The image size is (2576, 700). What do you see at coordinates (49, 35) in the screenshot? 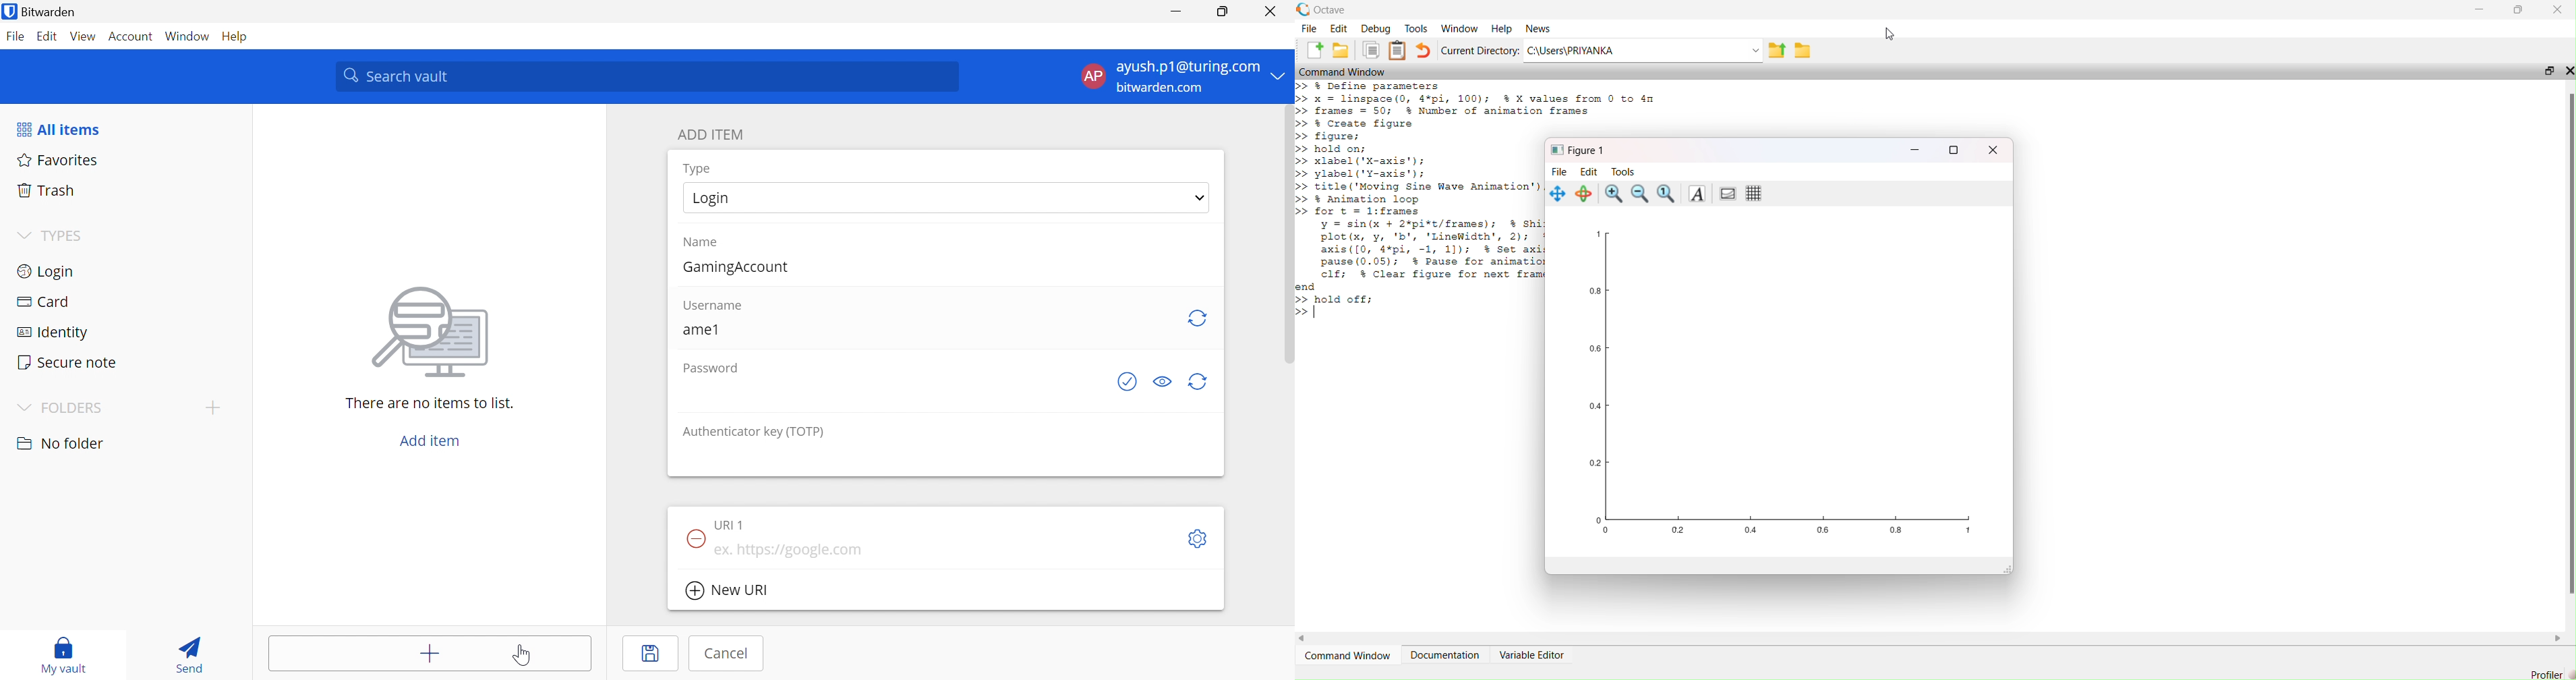
I see `Edit` at bounding box center [49, 35].